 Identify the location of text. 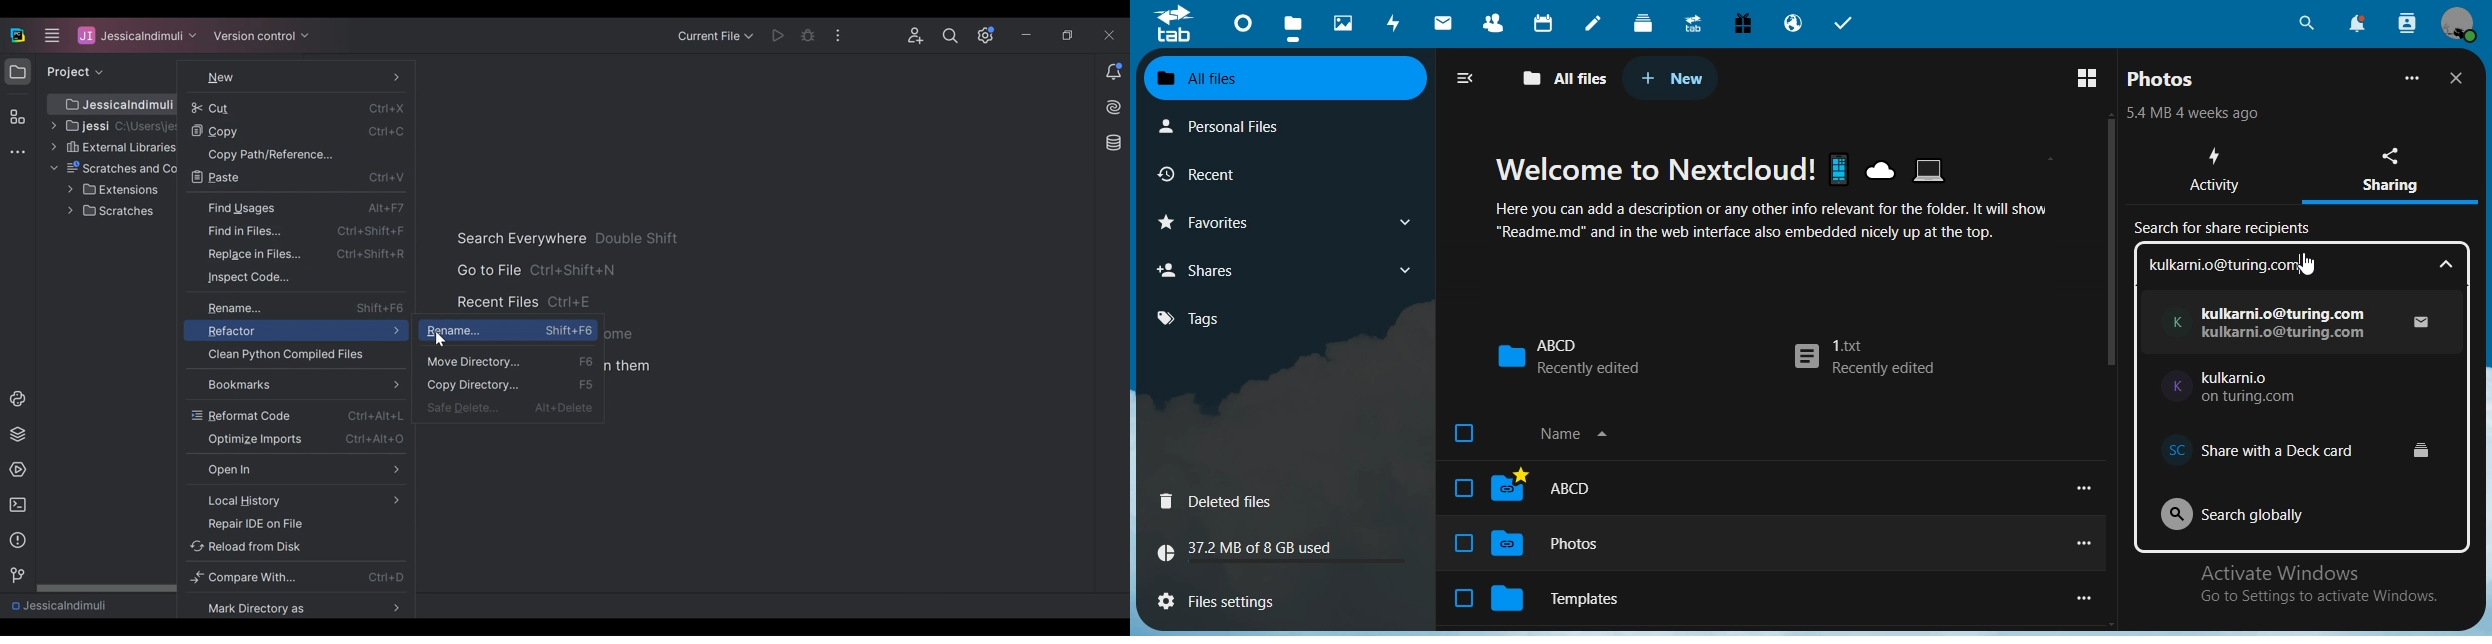
(2304, 264).